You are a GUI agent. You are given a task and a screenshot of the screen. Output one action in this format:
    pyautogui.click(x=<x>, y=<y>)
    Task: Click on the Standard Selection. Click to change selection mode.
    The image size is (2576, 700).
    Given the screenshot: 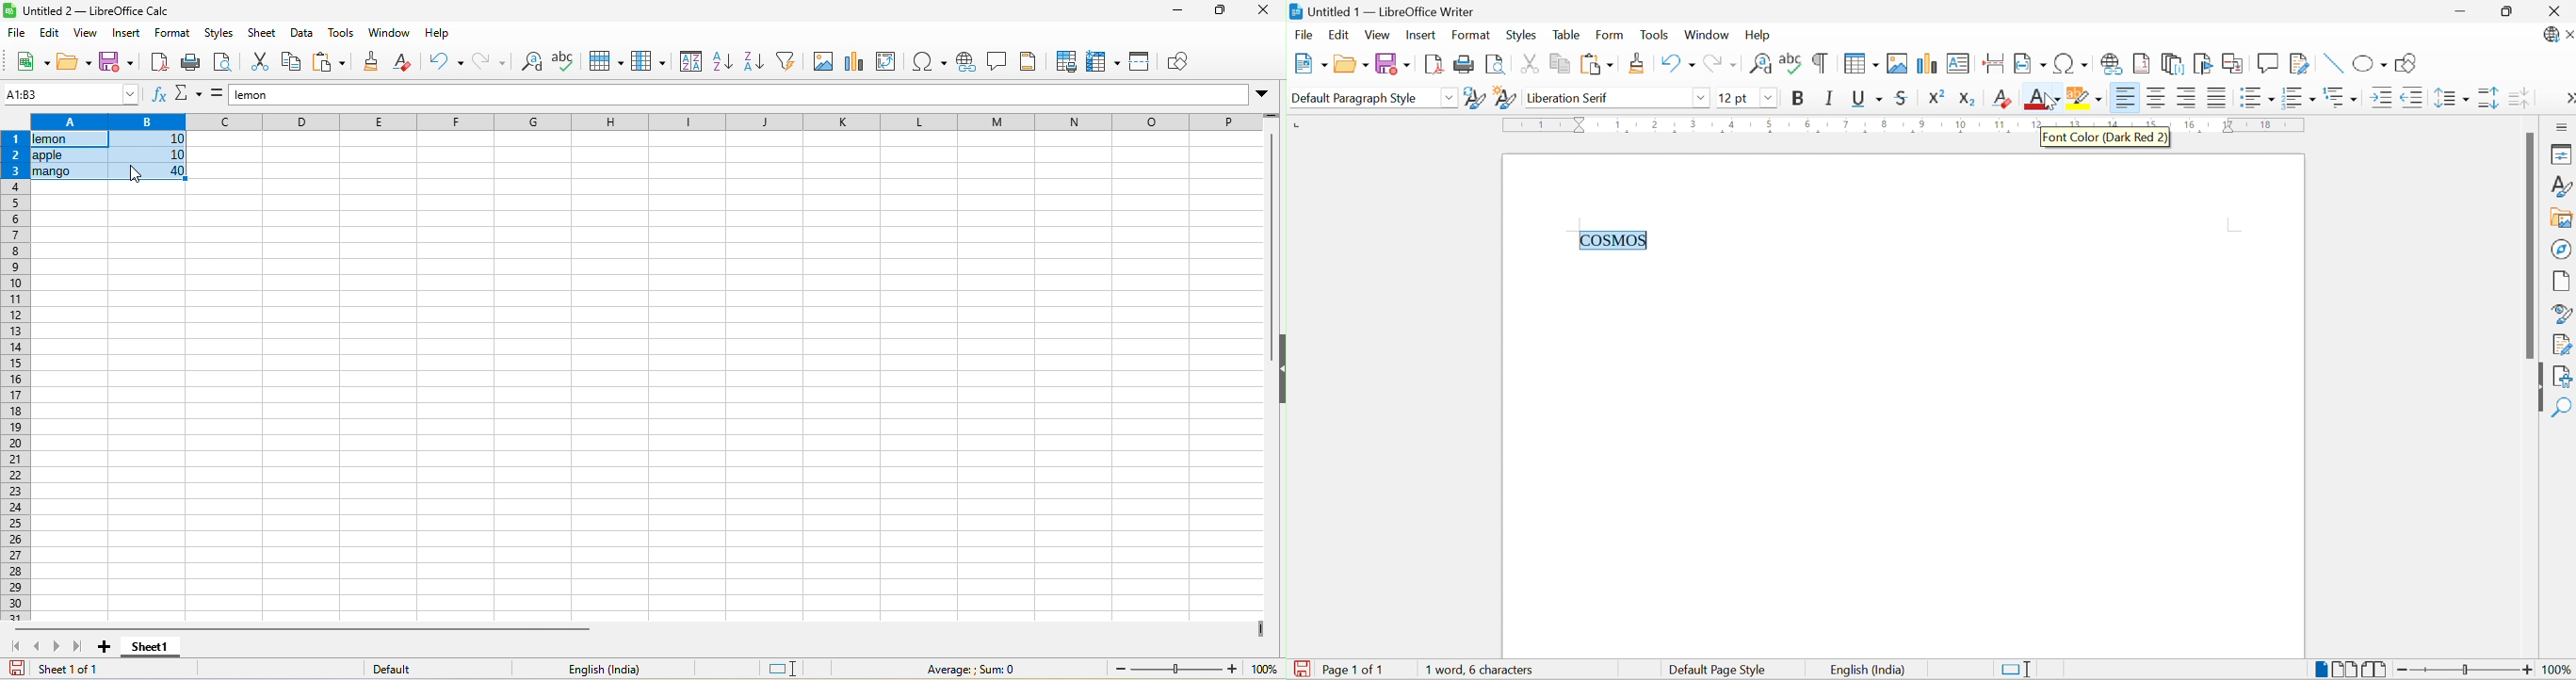 What is the action you would take?
    pyautogui.click(x=2020, y=669)
    